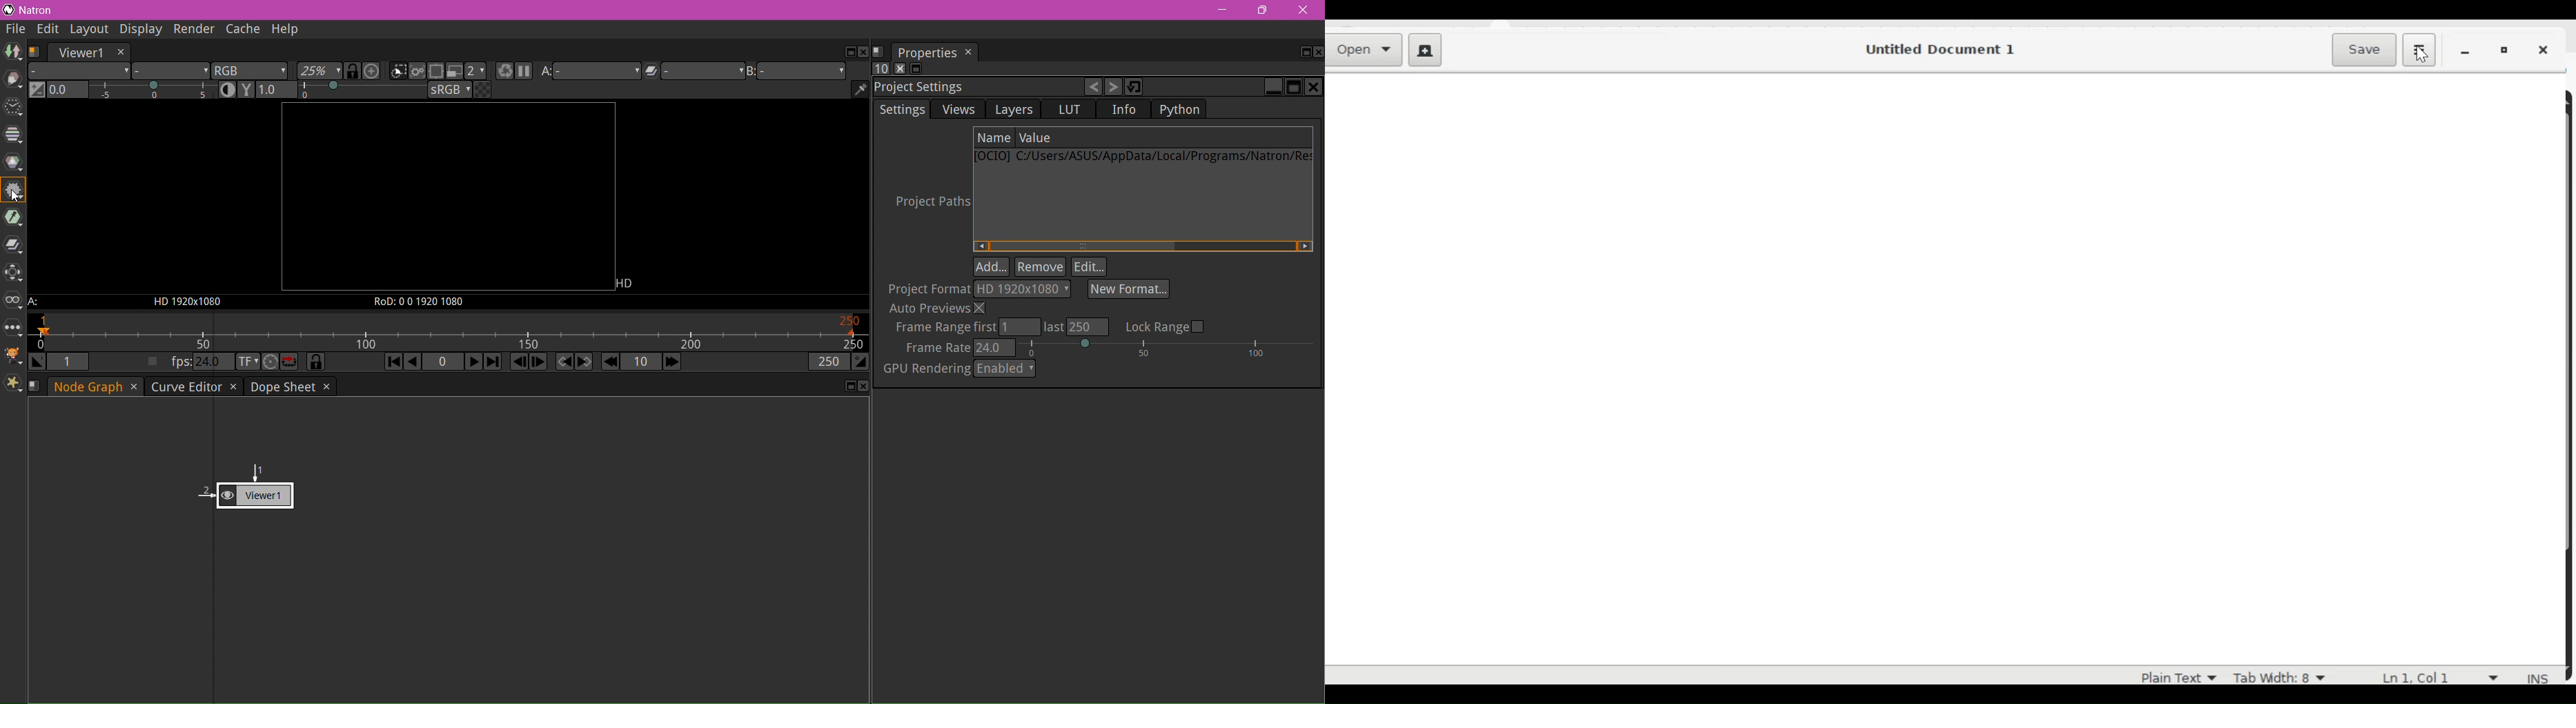  I want to click on Viewer gamma correction, so click(246, 90).